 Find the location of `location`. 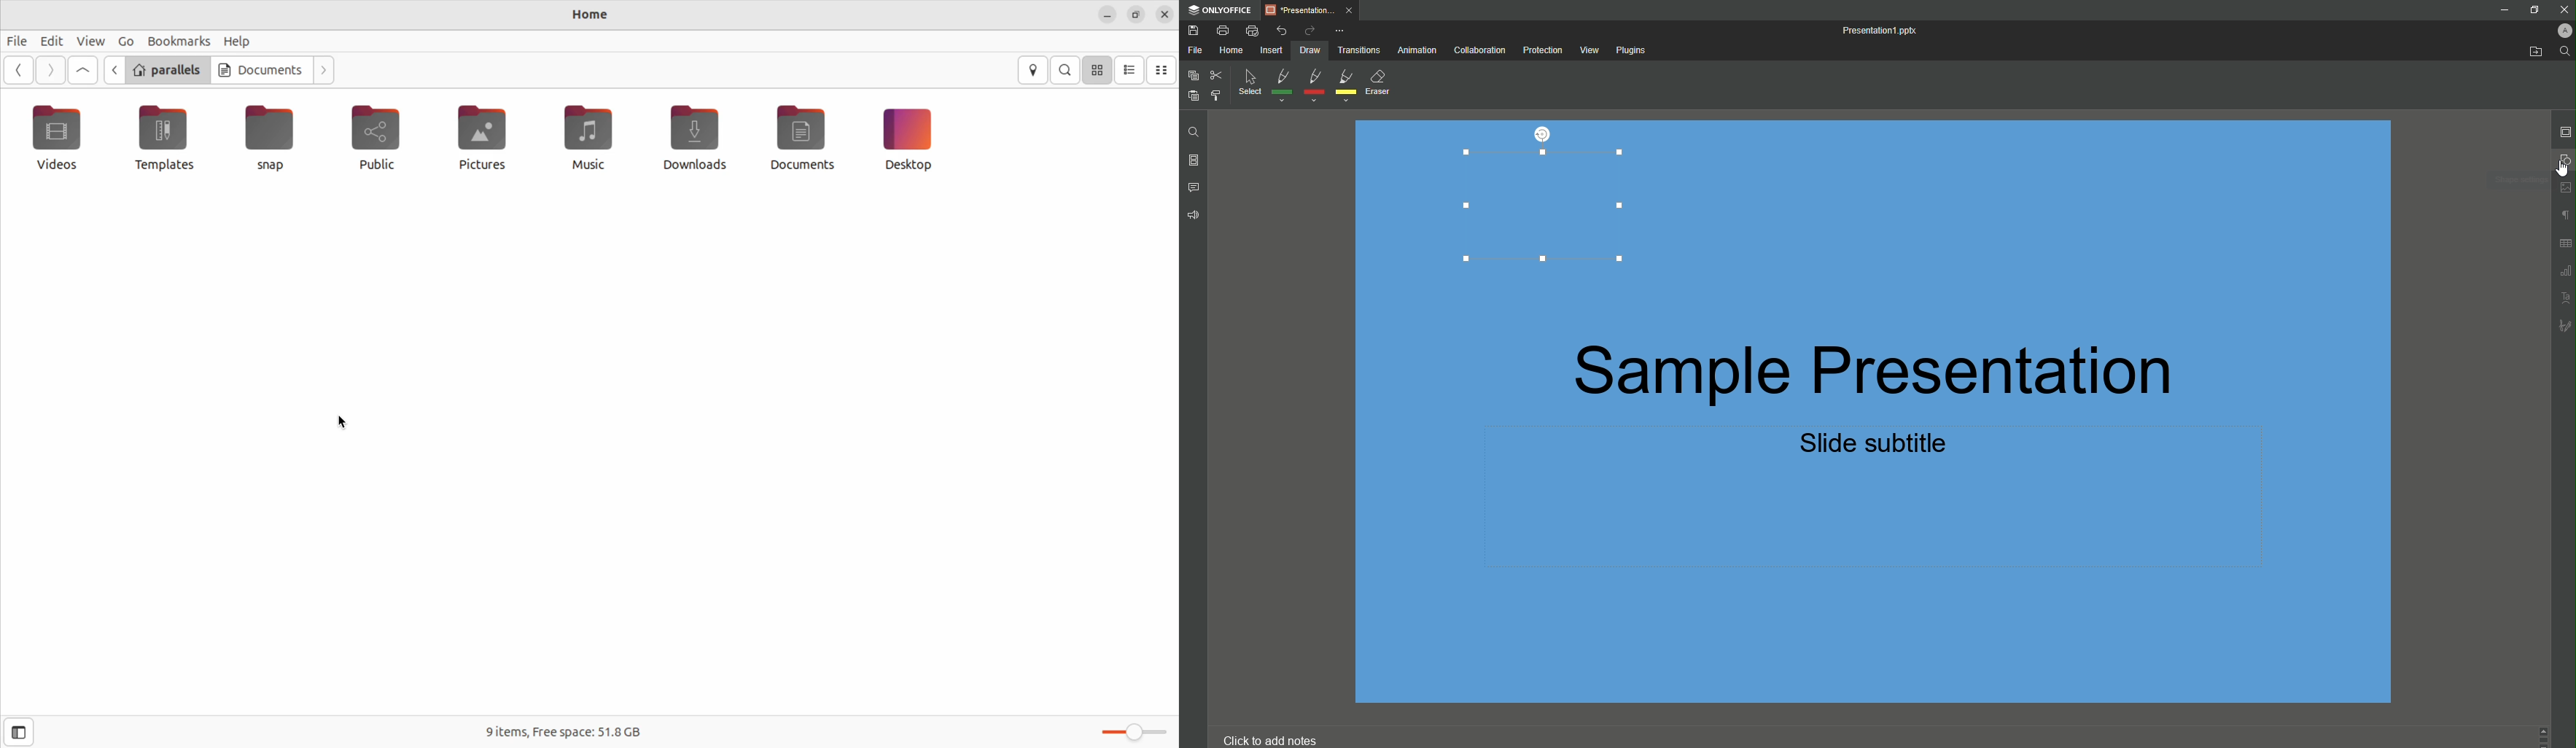

location is located at coordinates (1035, 71).